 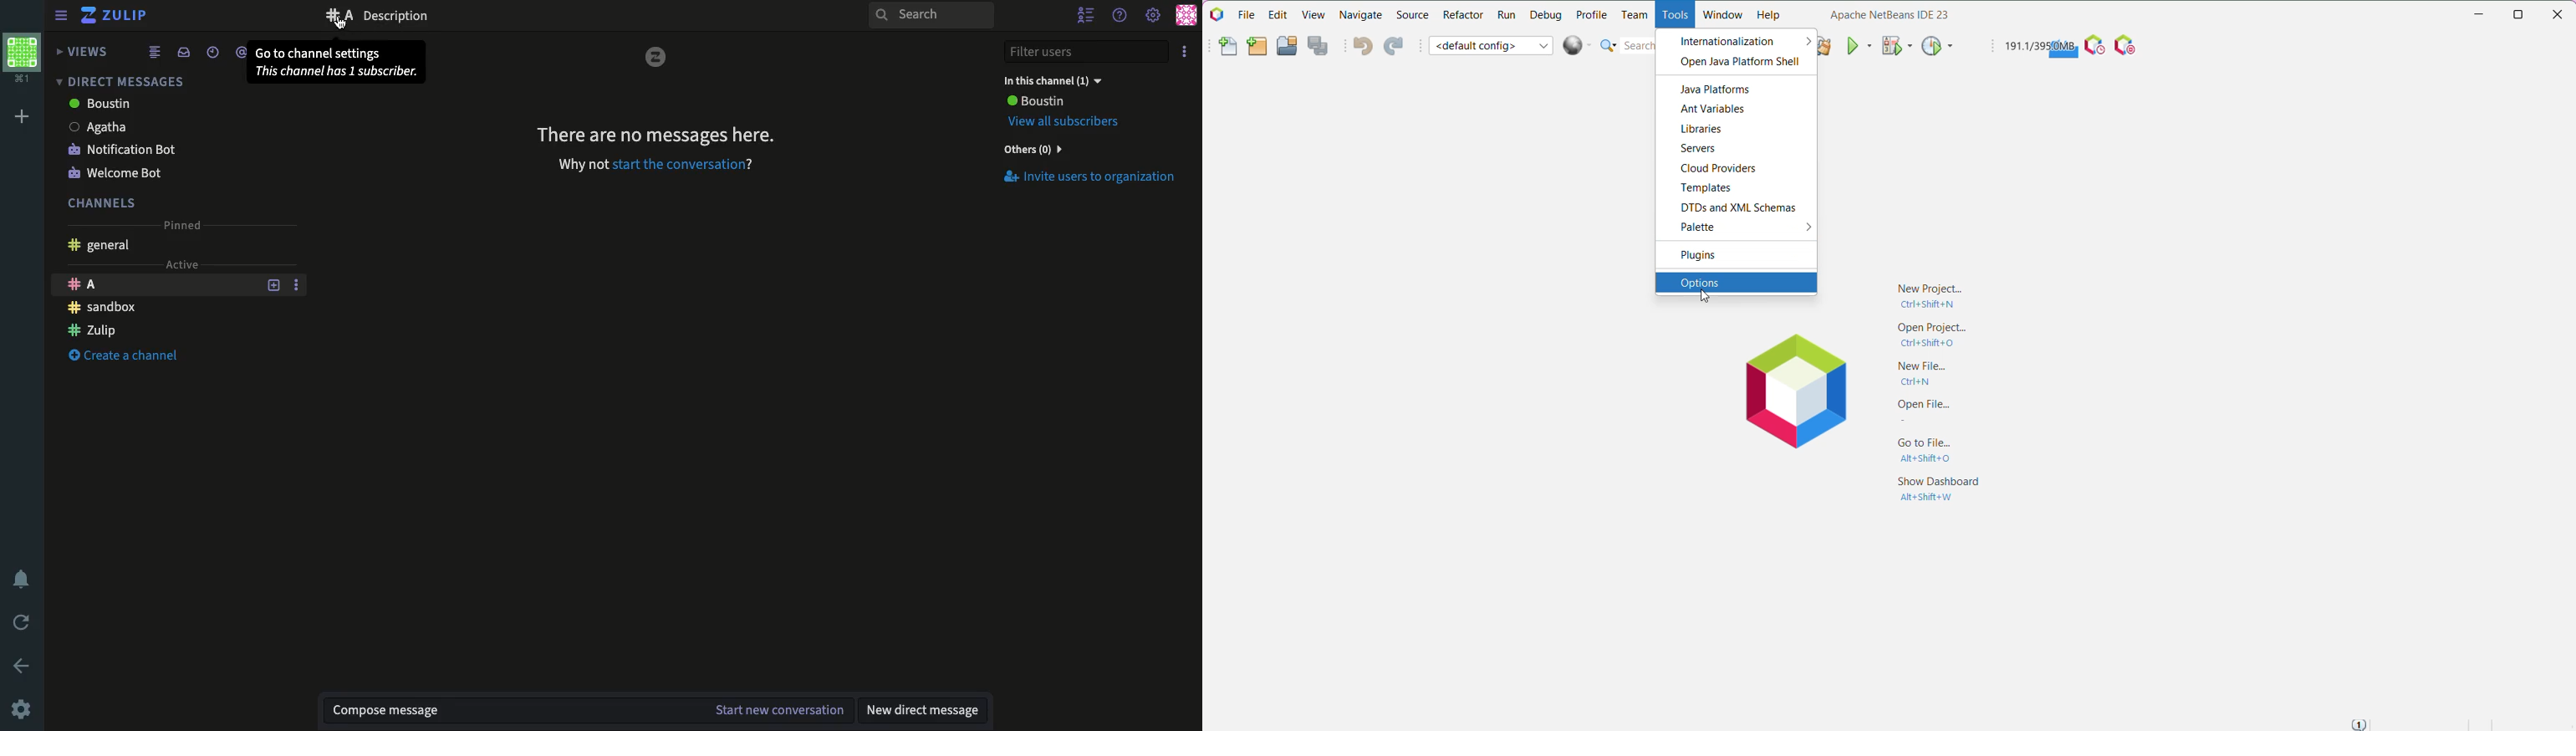 I want to click on Refresh, so click(x=22, y=624).